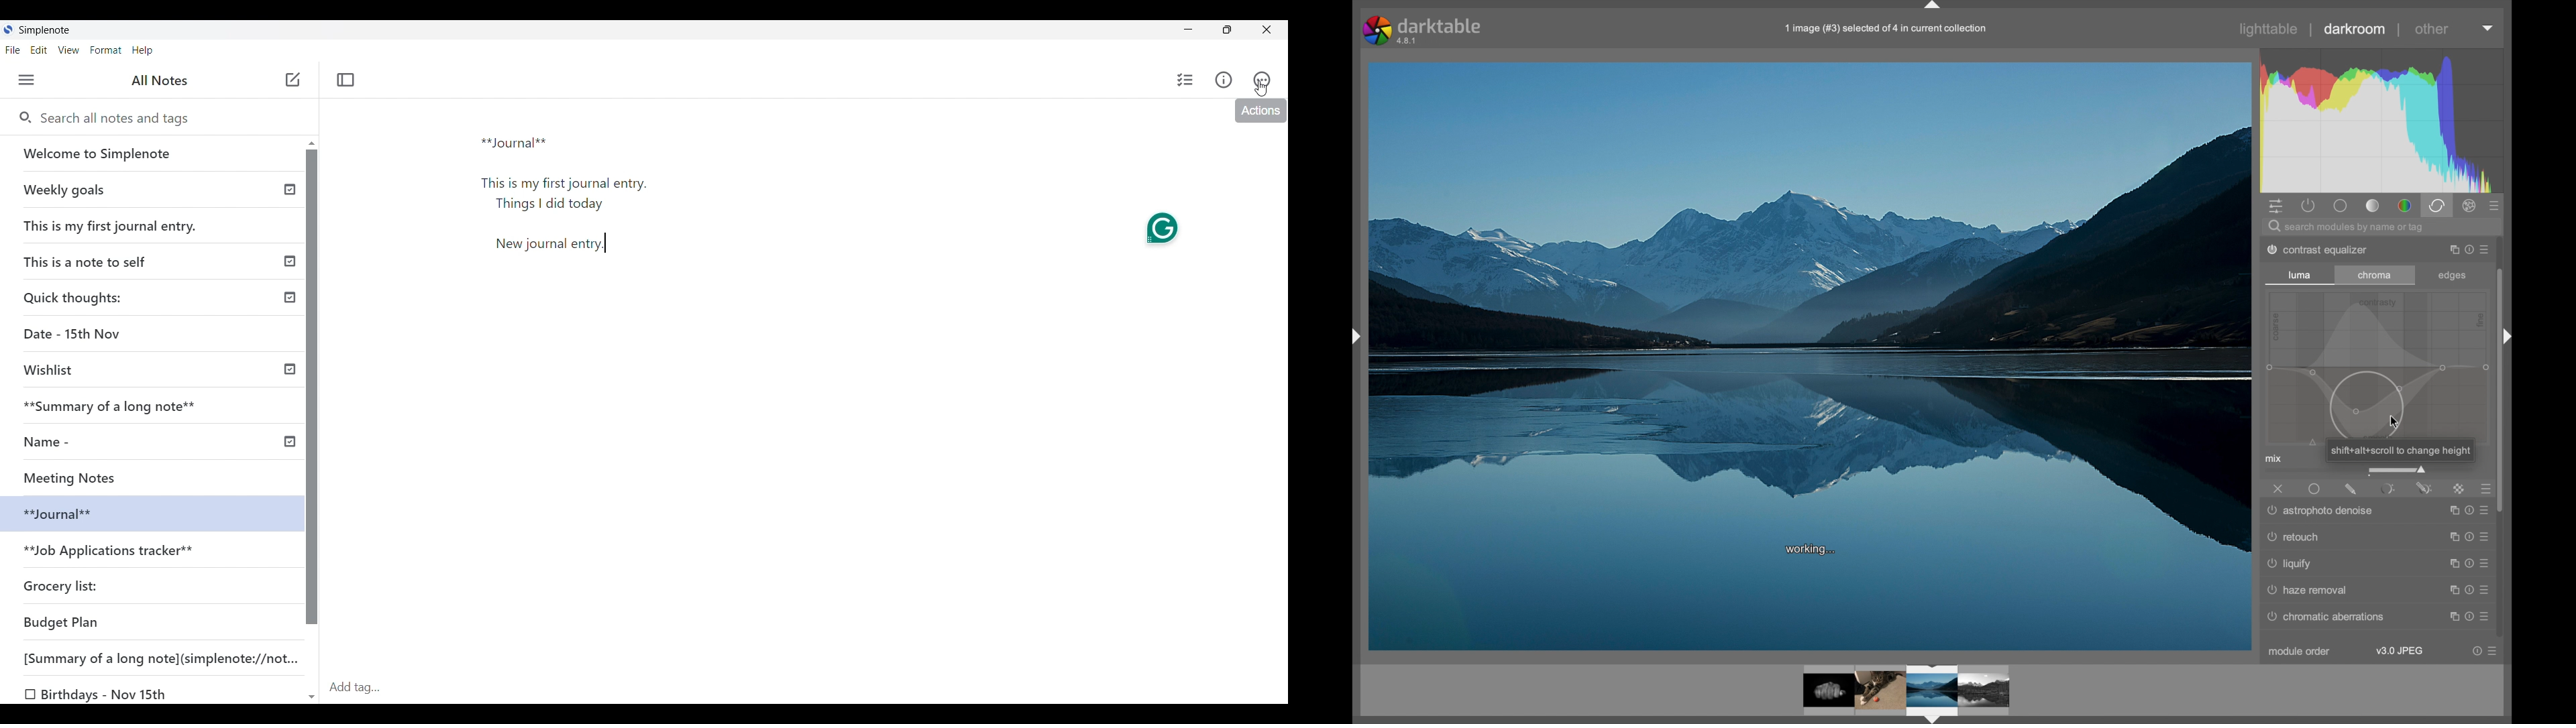 Image resolution: width=2576 pixels, height=728 pixels. Describe the element at coordinates (1266, 29) in the screenshot. I see `Close interface` at that location.